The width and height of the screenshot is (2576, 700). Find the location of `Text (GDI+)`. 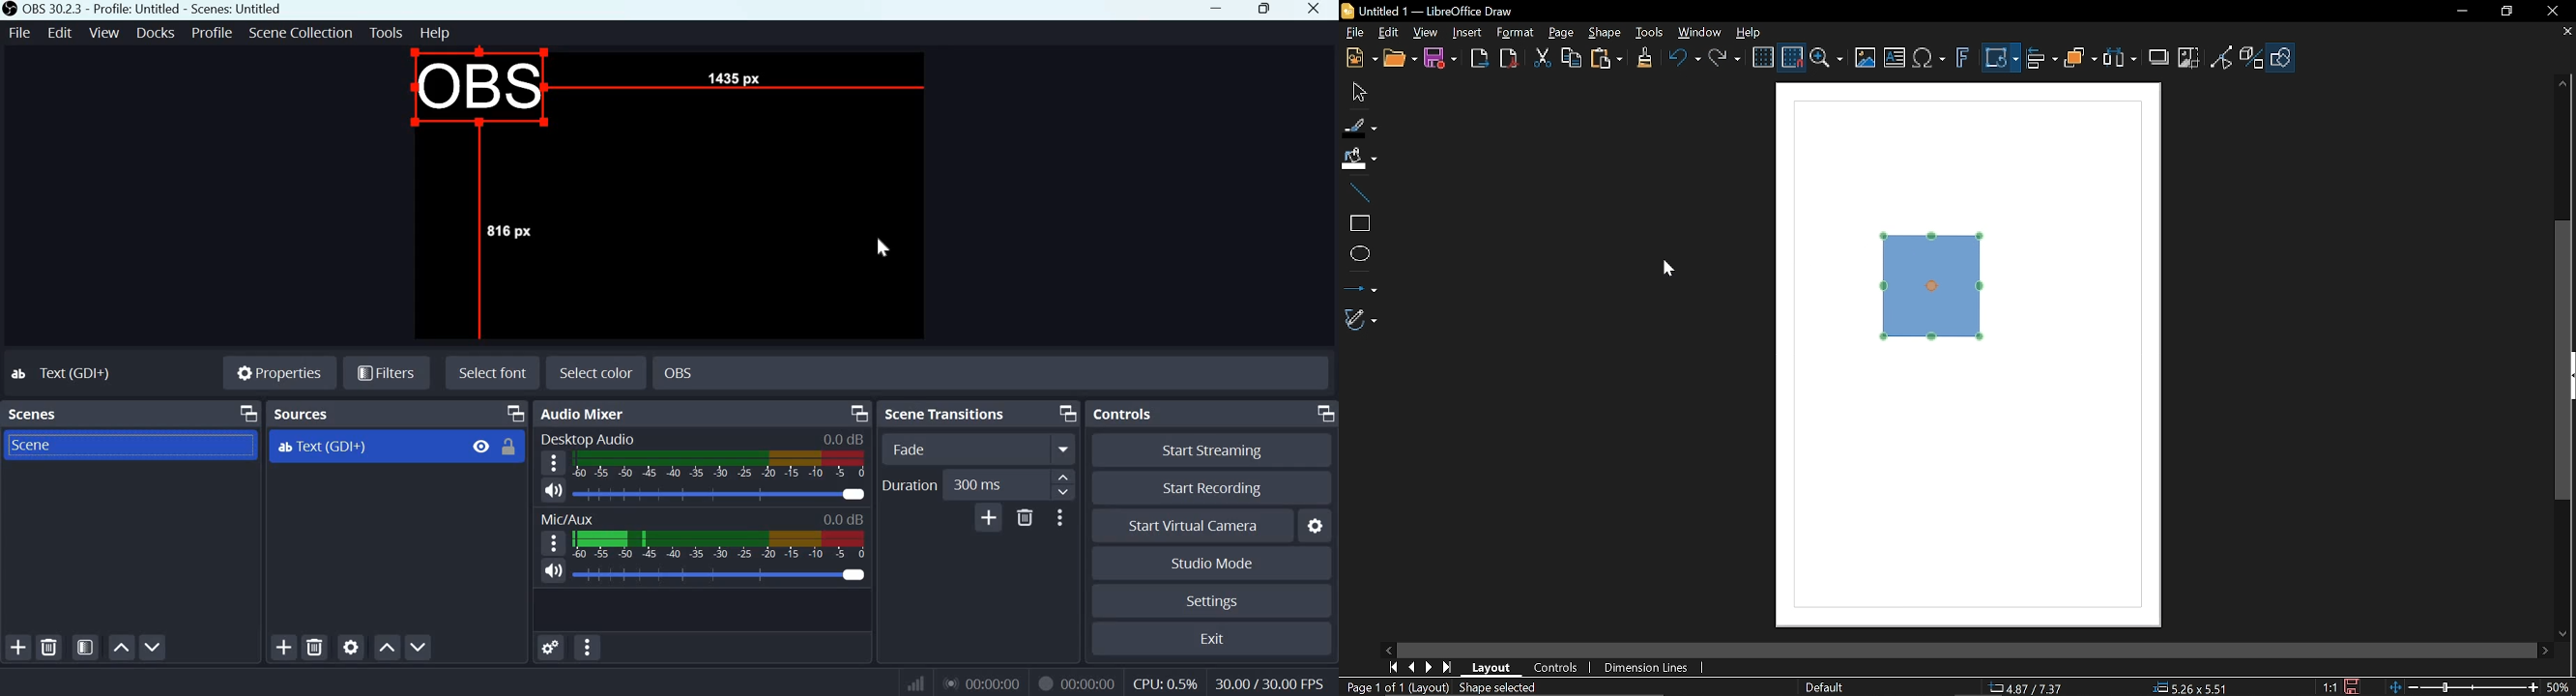

Text (GDI+) is located at coordinates (399, 447).